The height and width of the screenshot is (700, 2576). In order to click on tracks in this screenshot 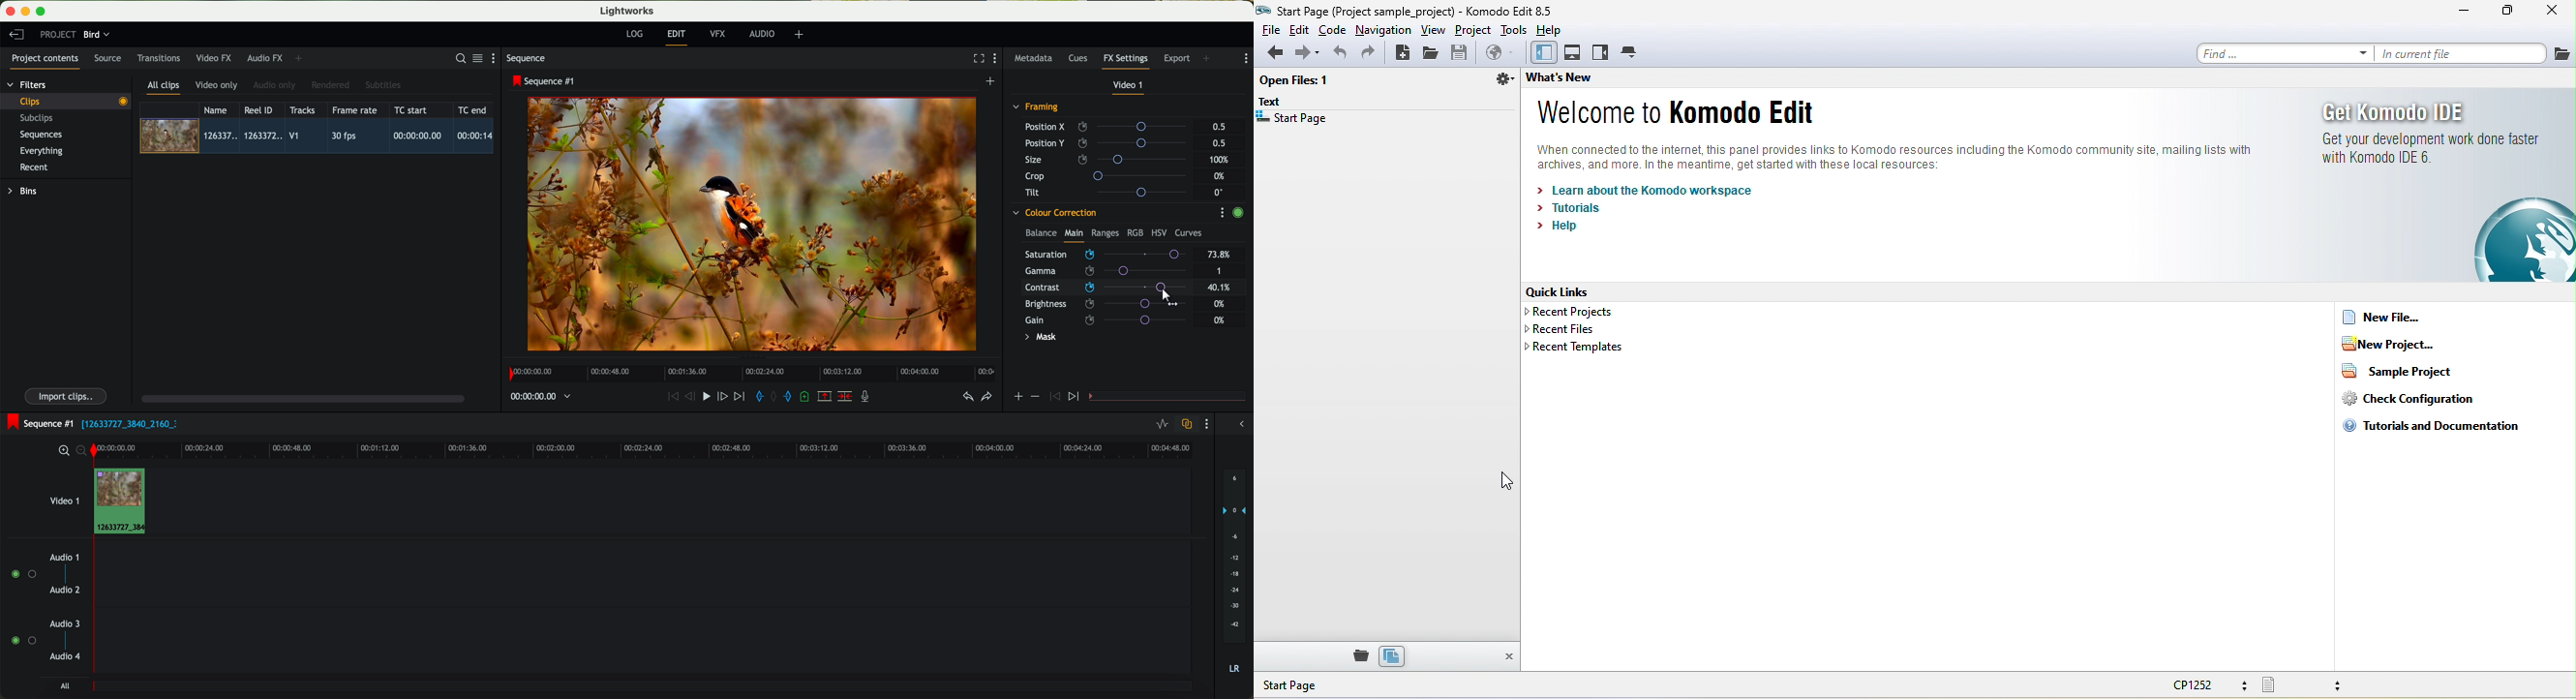, I will do `click(301, 111)`.